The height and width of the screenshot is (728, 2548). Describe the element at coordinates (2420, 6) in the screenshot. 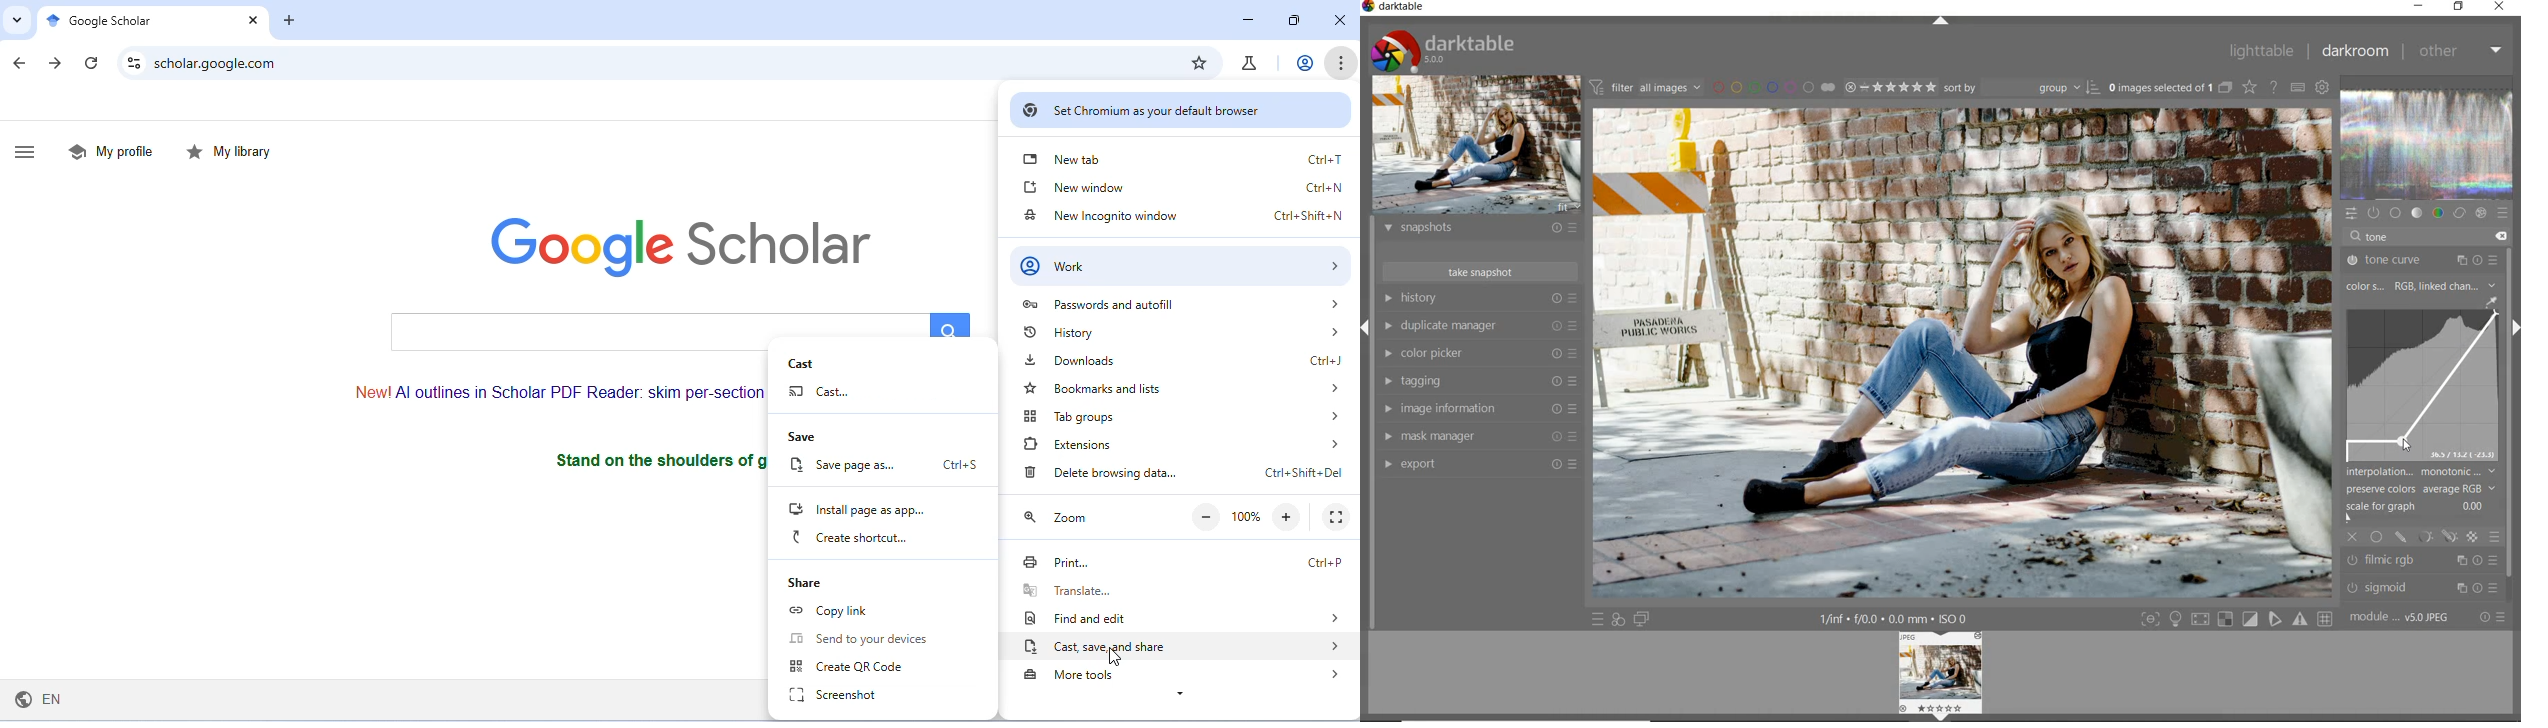

I see `minimize` at that location.